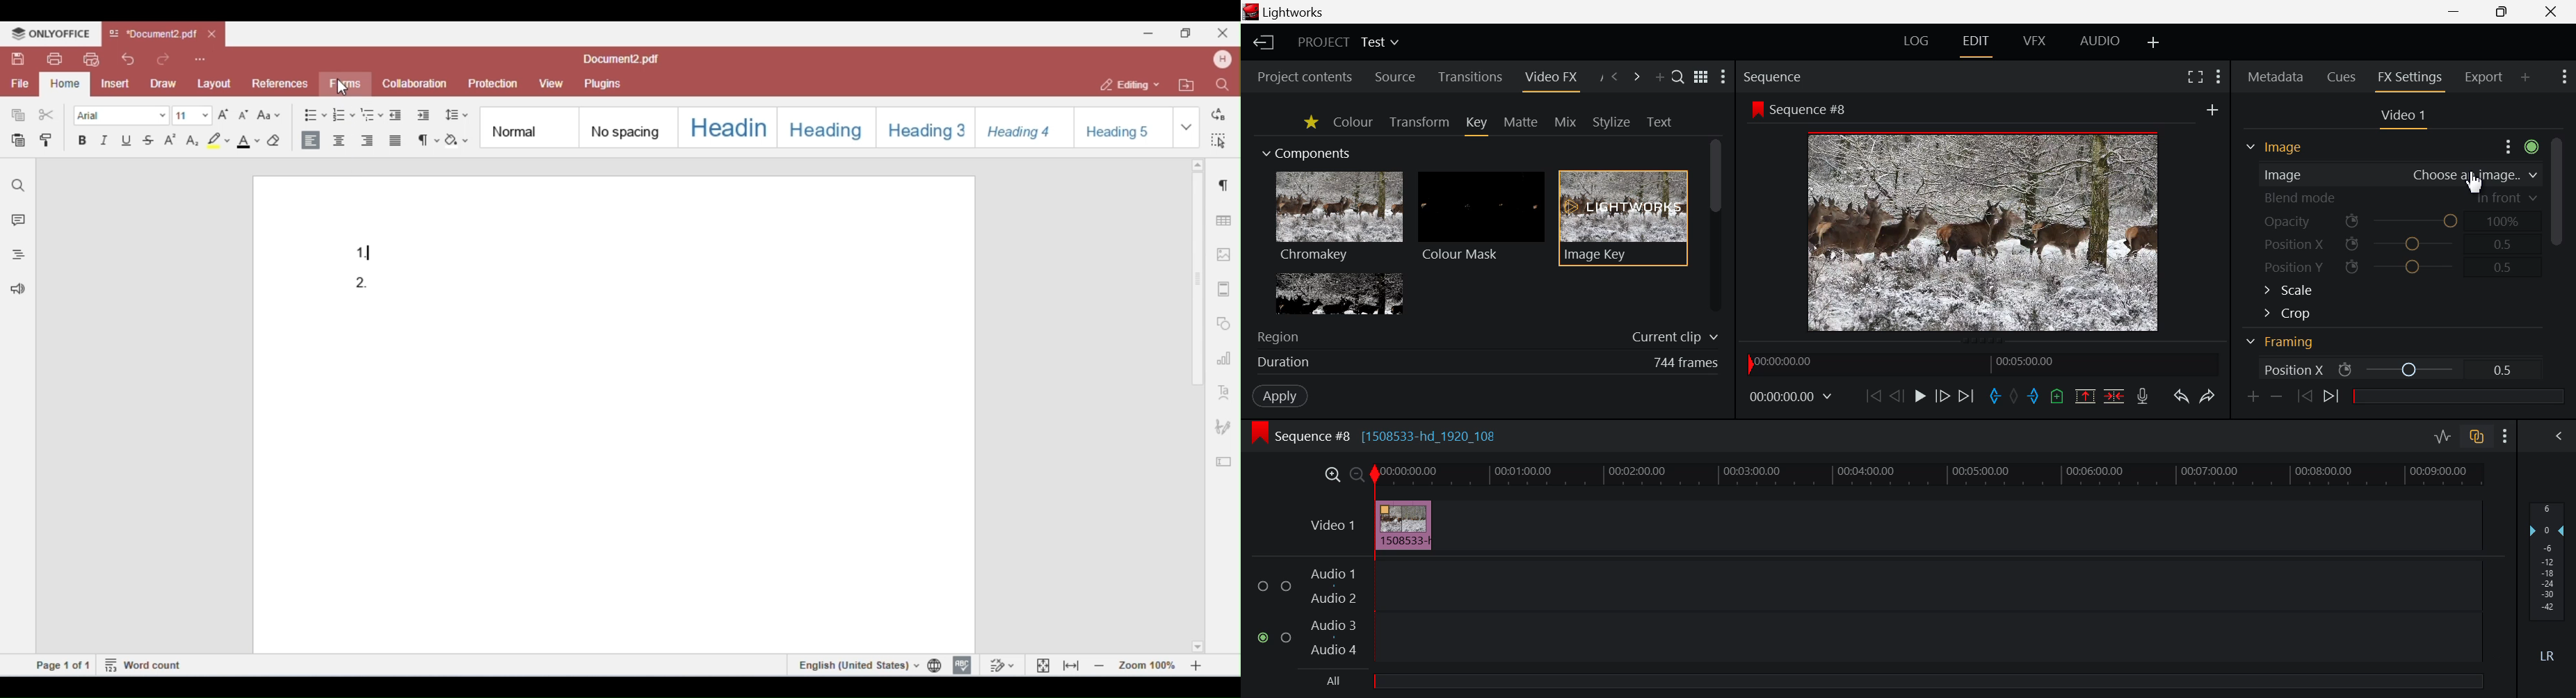  What do you see at coordinates (1968, 396) in the screenshot?
I see `To End` at bounding box center [1968, 396].